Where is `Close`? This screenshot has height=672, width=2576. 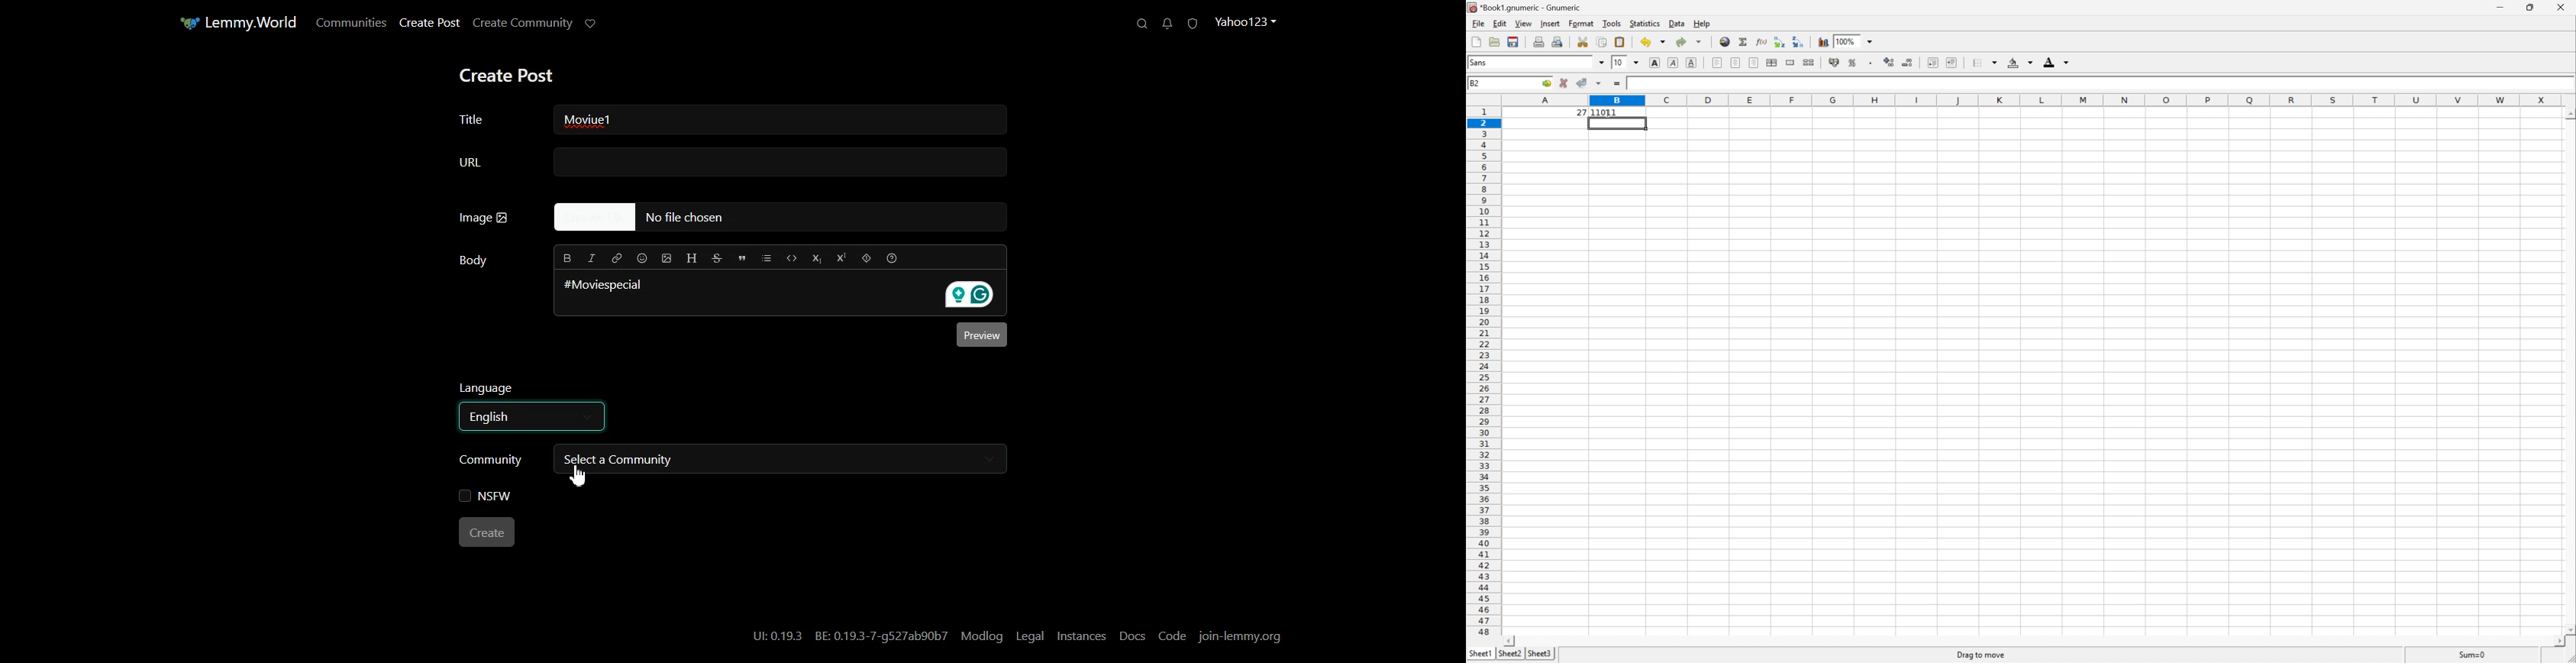
Close is located at coordinates (2560, 7).